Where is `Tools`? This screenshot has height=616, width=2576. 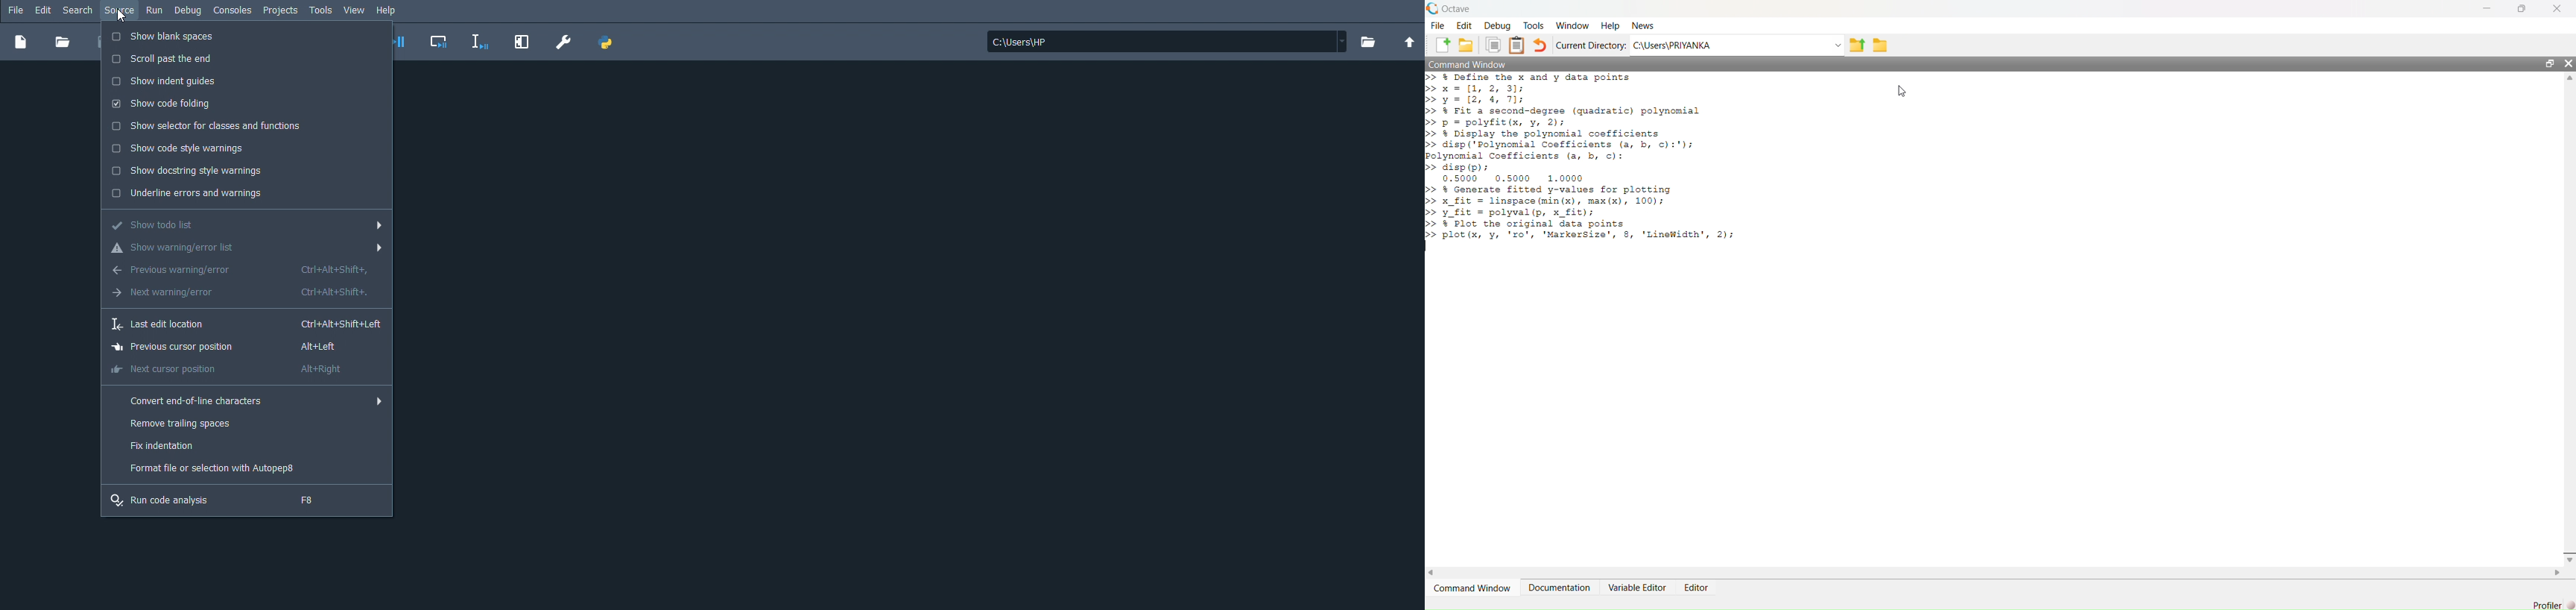
Tools is located at coordinates (322, 9).